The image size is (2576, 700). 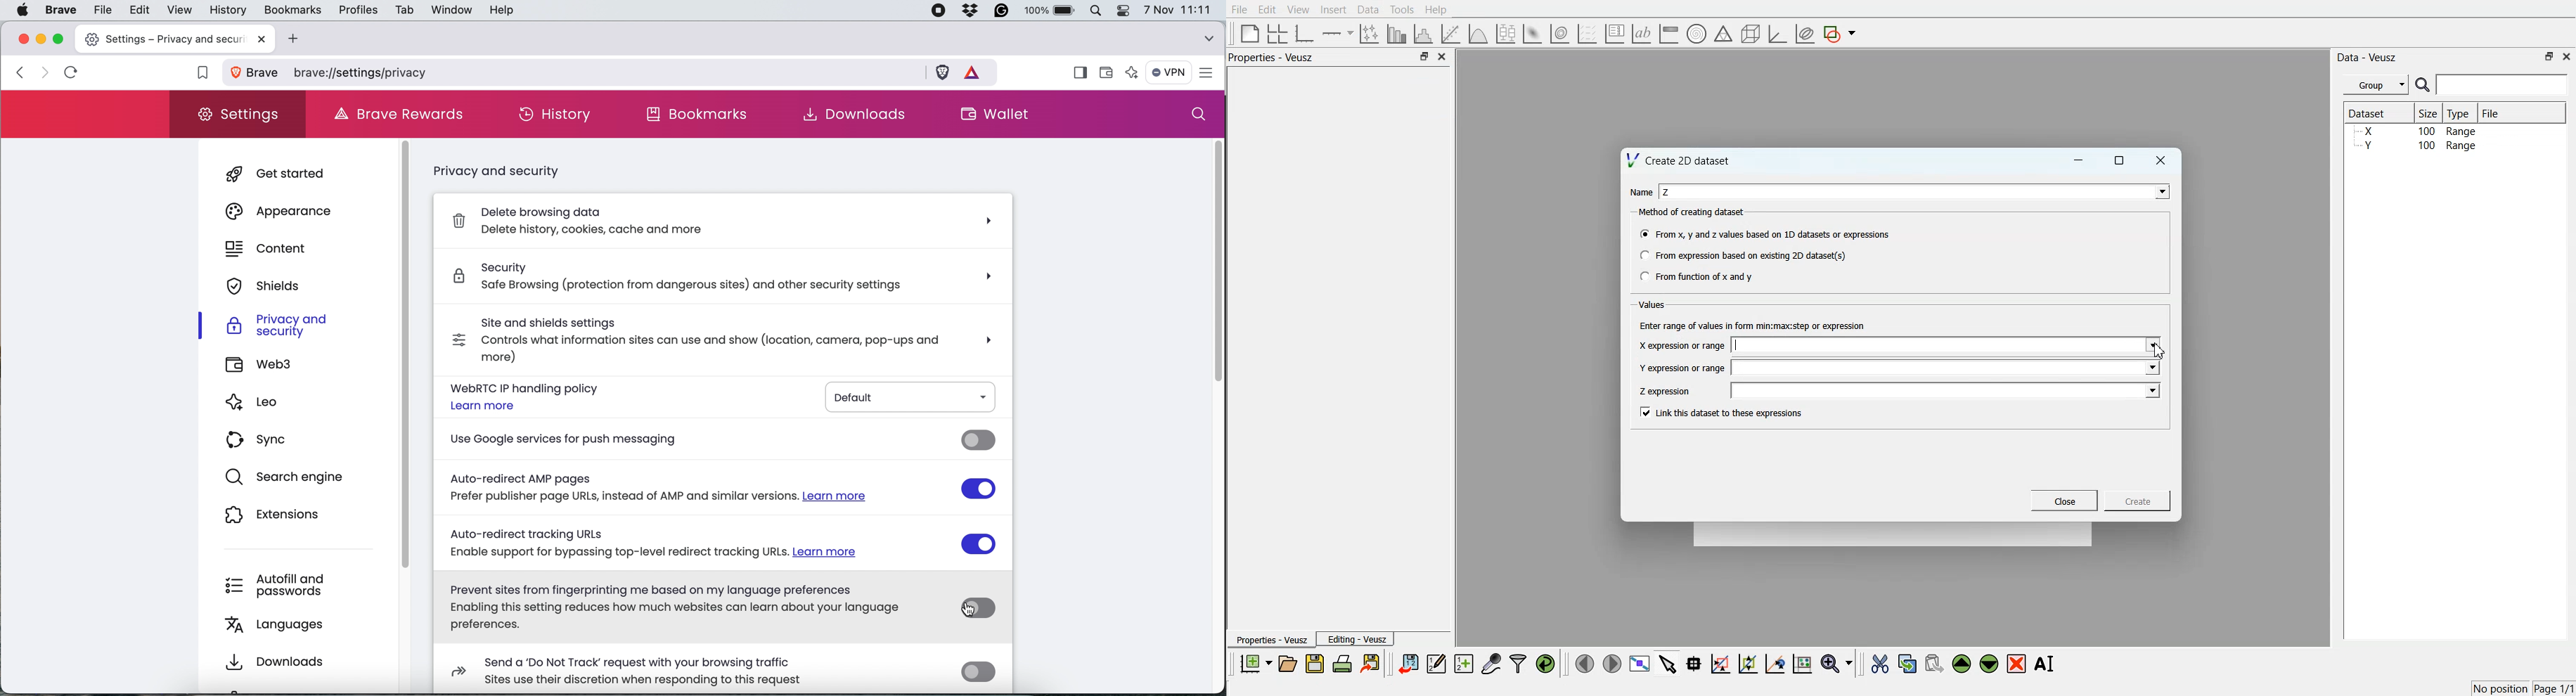 What do you see at coordinates (268, 405) in the screenshot?
I see `leo` at bounding box center [268, 405].